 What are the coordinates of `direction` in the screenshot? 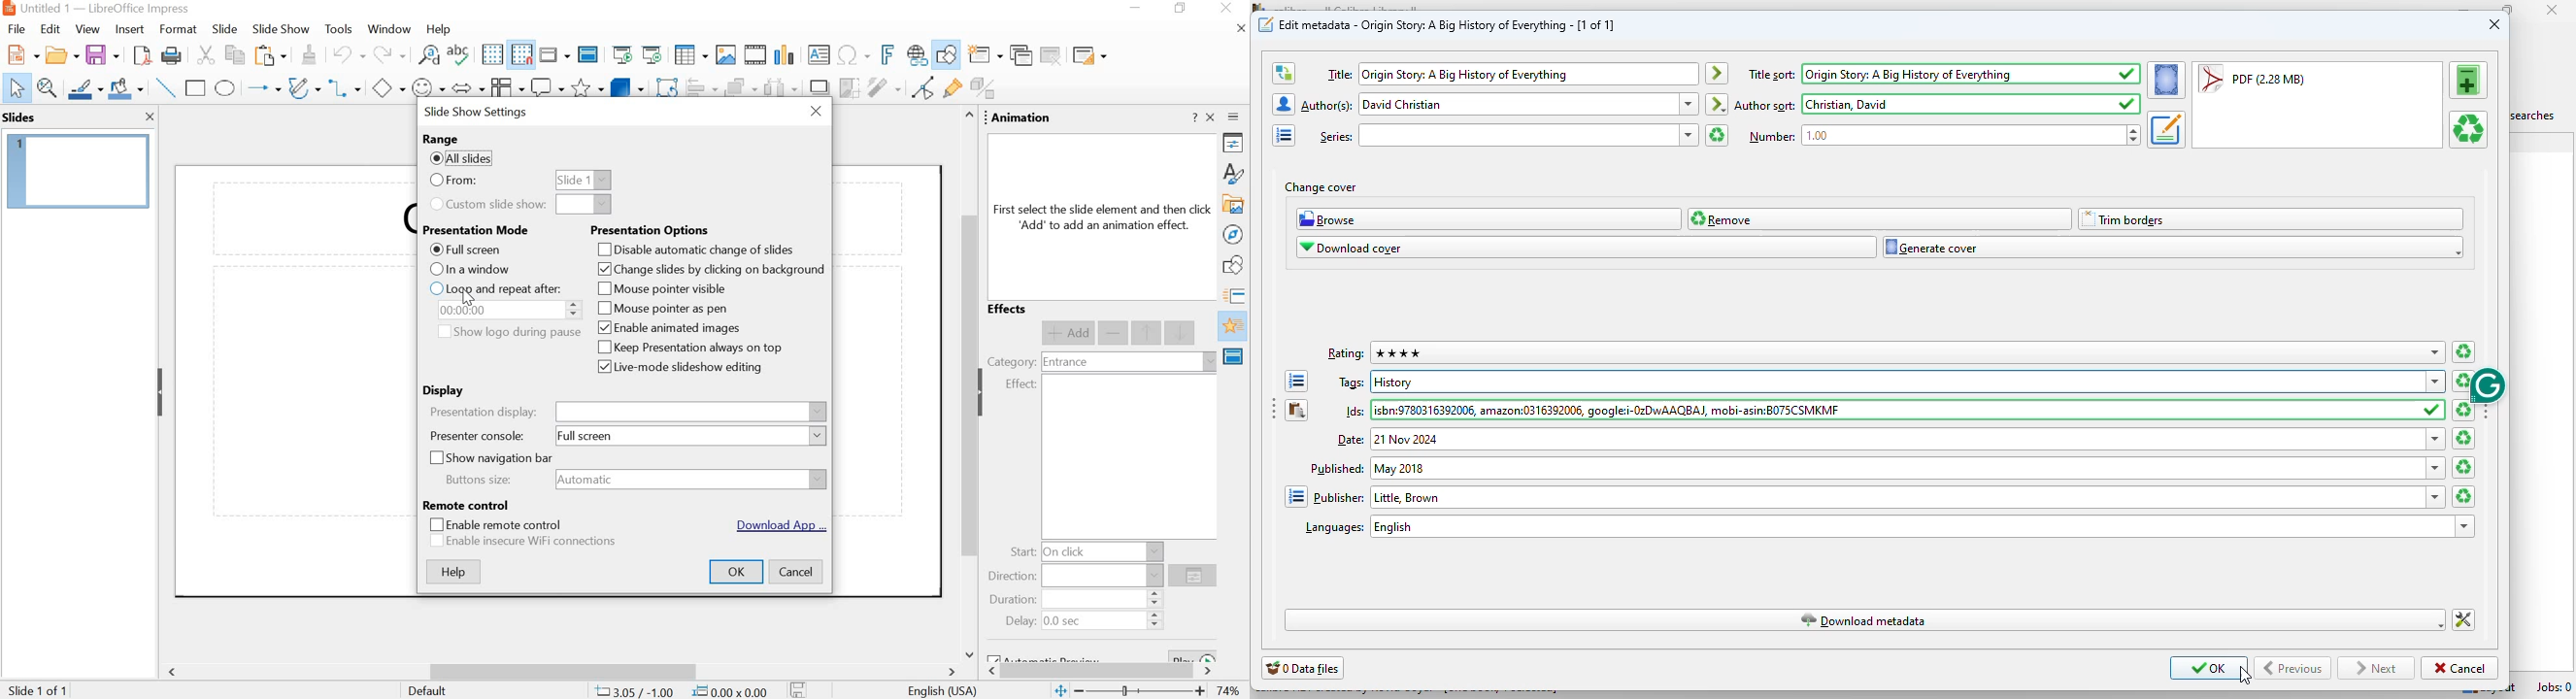 It's located at (1013, 577).